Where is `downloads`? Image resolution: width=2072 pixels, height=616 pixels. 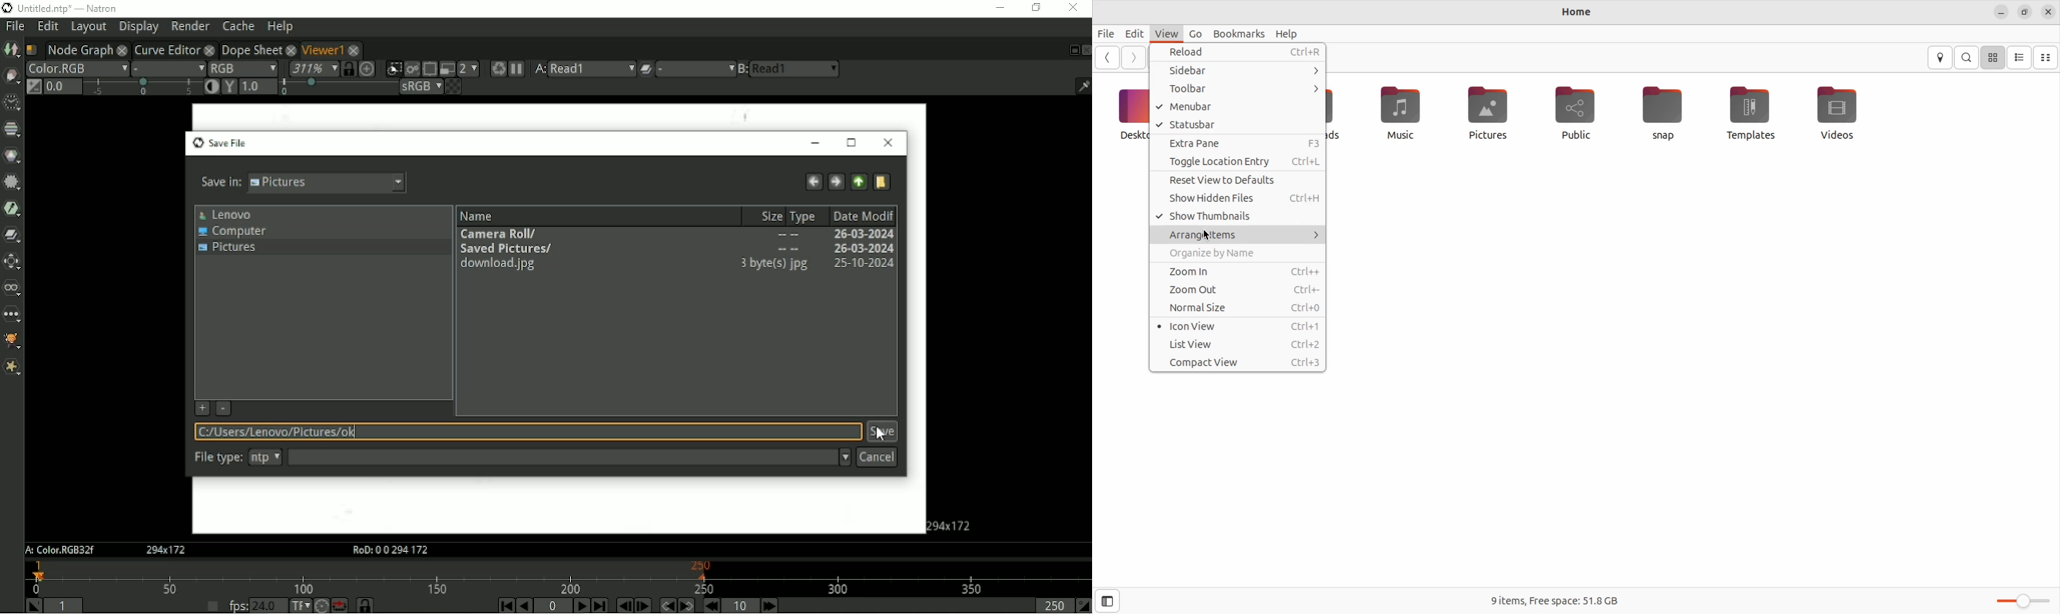 downloads is located at coordinates (1337, 113).